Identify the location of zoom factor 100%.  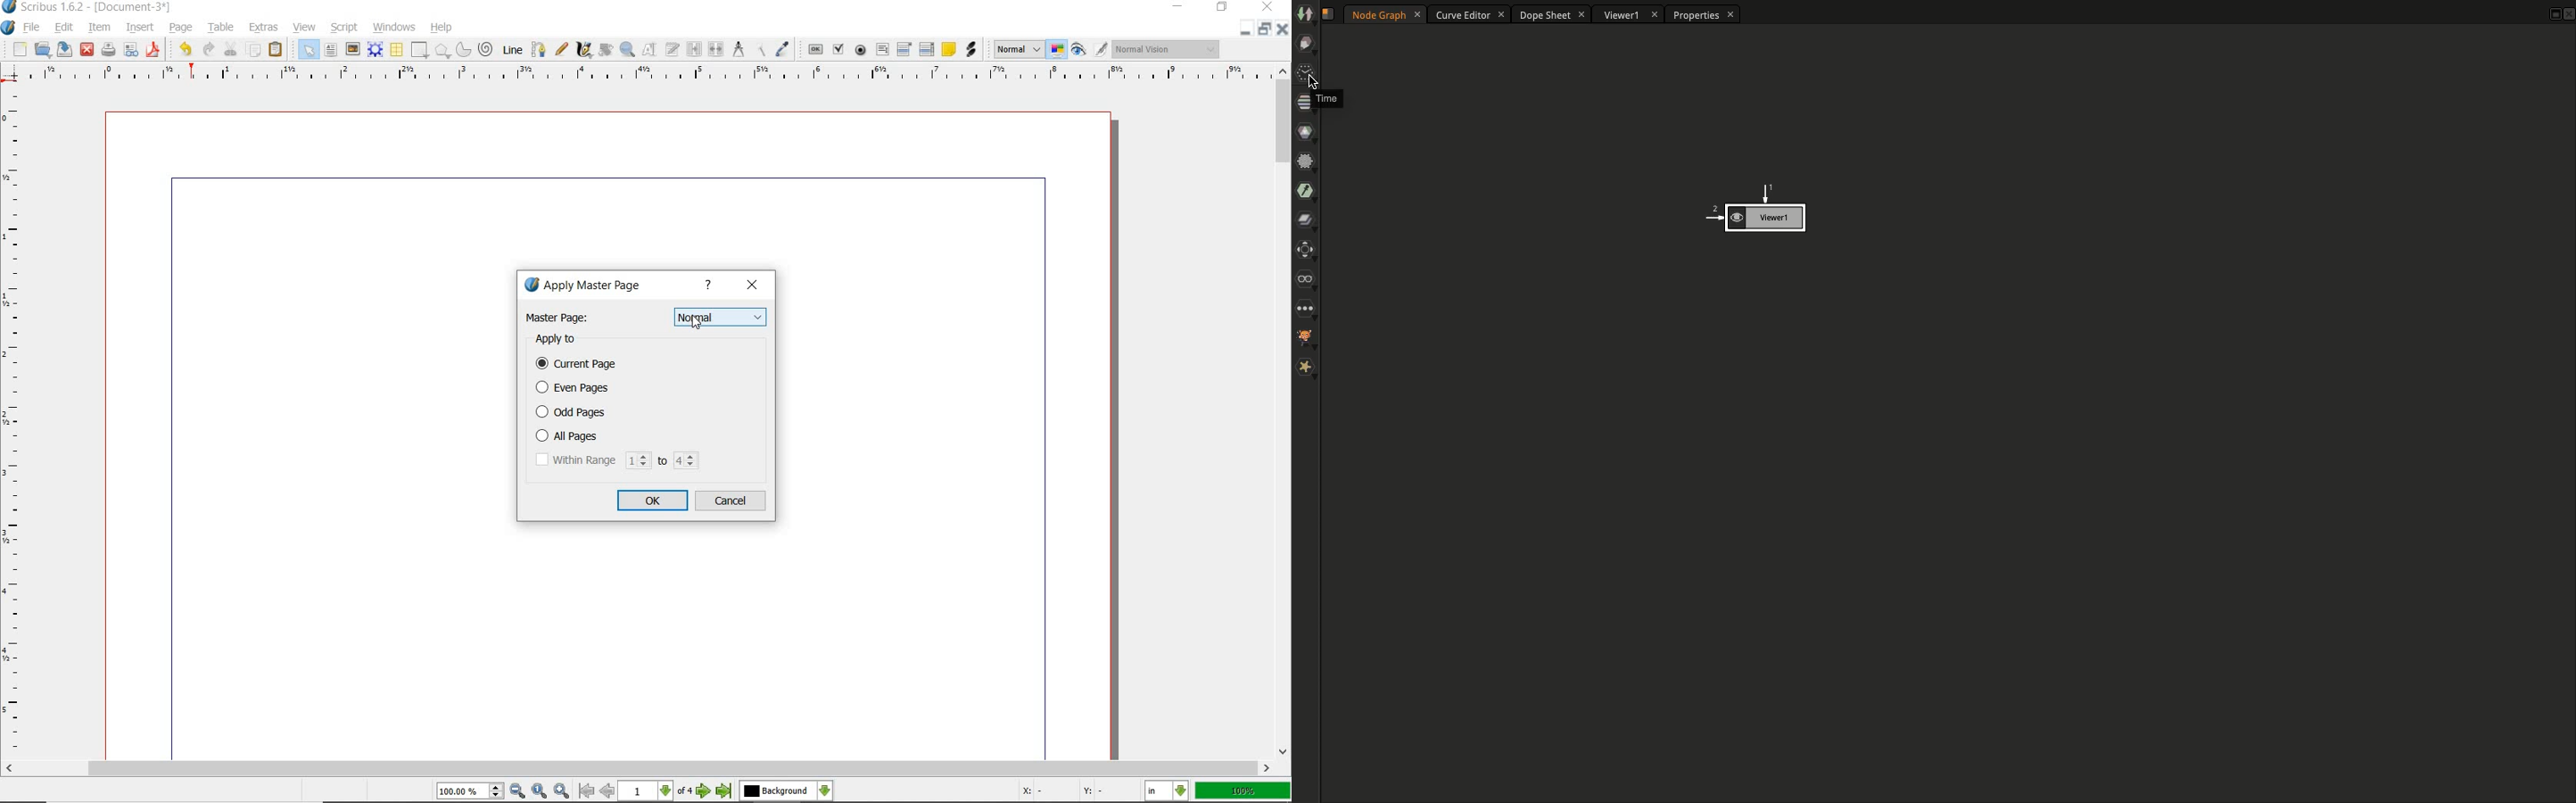
(1243, 791).